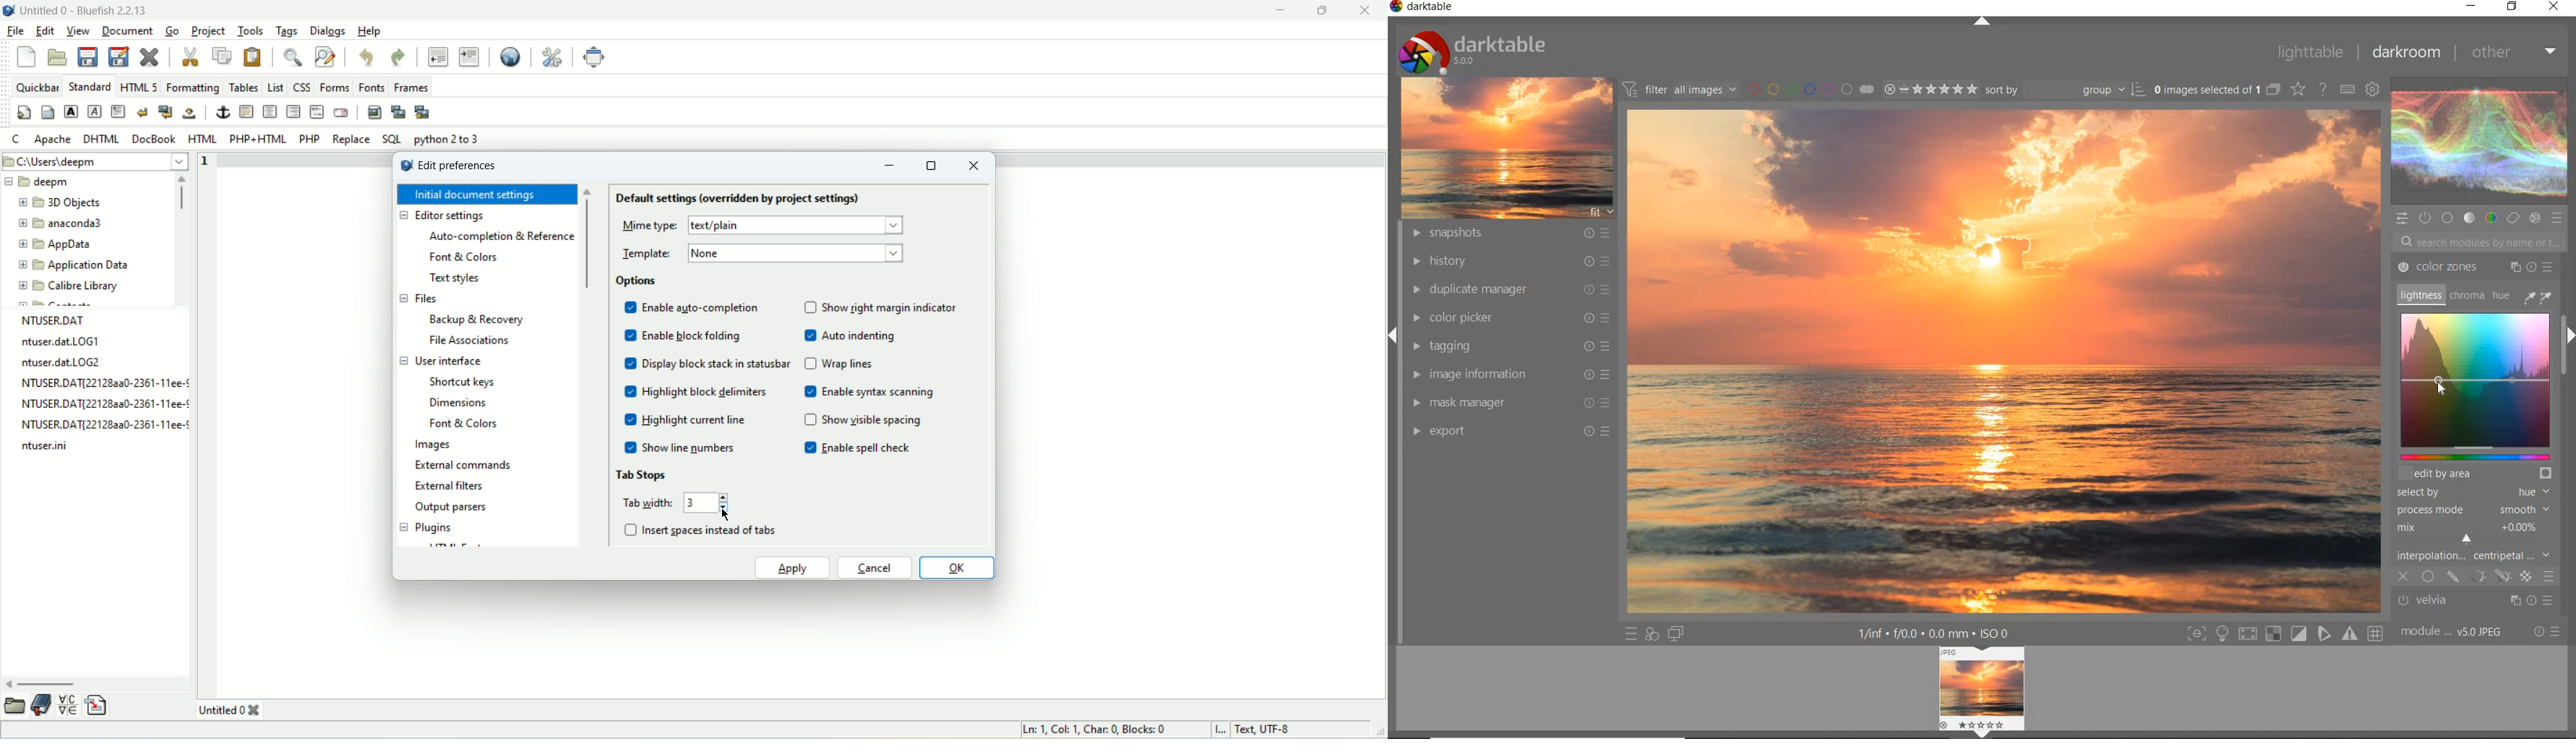 The height and width of the screenshot is (756, 2576). What do you see at coordinates (1810, 88) in the screenshot?
I see `FITER BY COLOR LABEL` at bounding box center [1810, 88].